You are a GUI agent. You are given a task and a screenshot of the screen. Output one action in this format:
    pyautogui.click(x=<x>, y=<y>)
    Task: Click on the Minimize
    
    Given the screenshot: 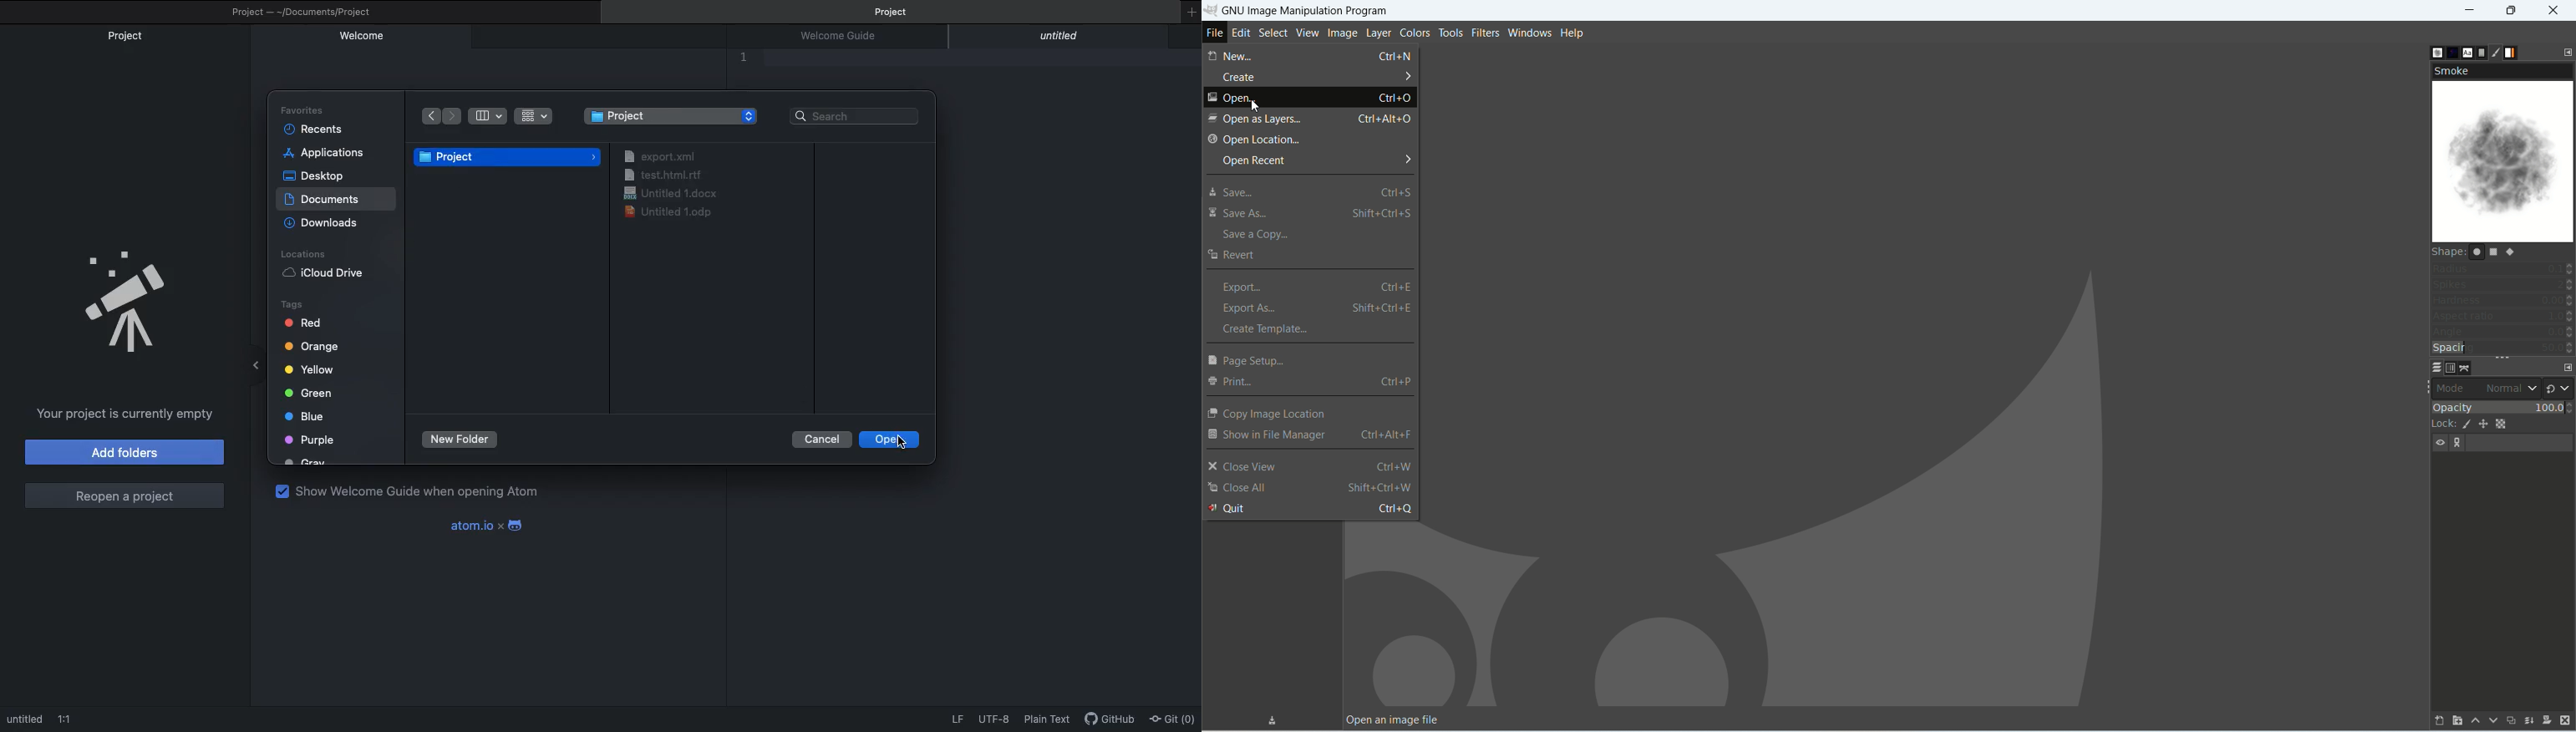 What is the action you would take?
    pyautogui.click(x=260, y=362)
    